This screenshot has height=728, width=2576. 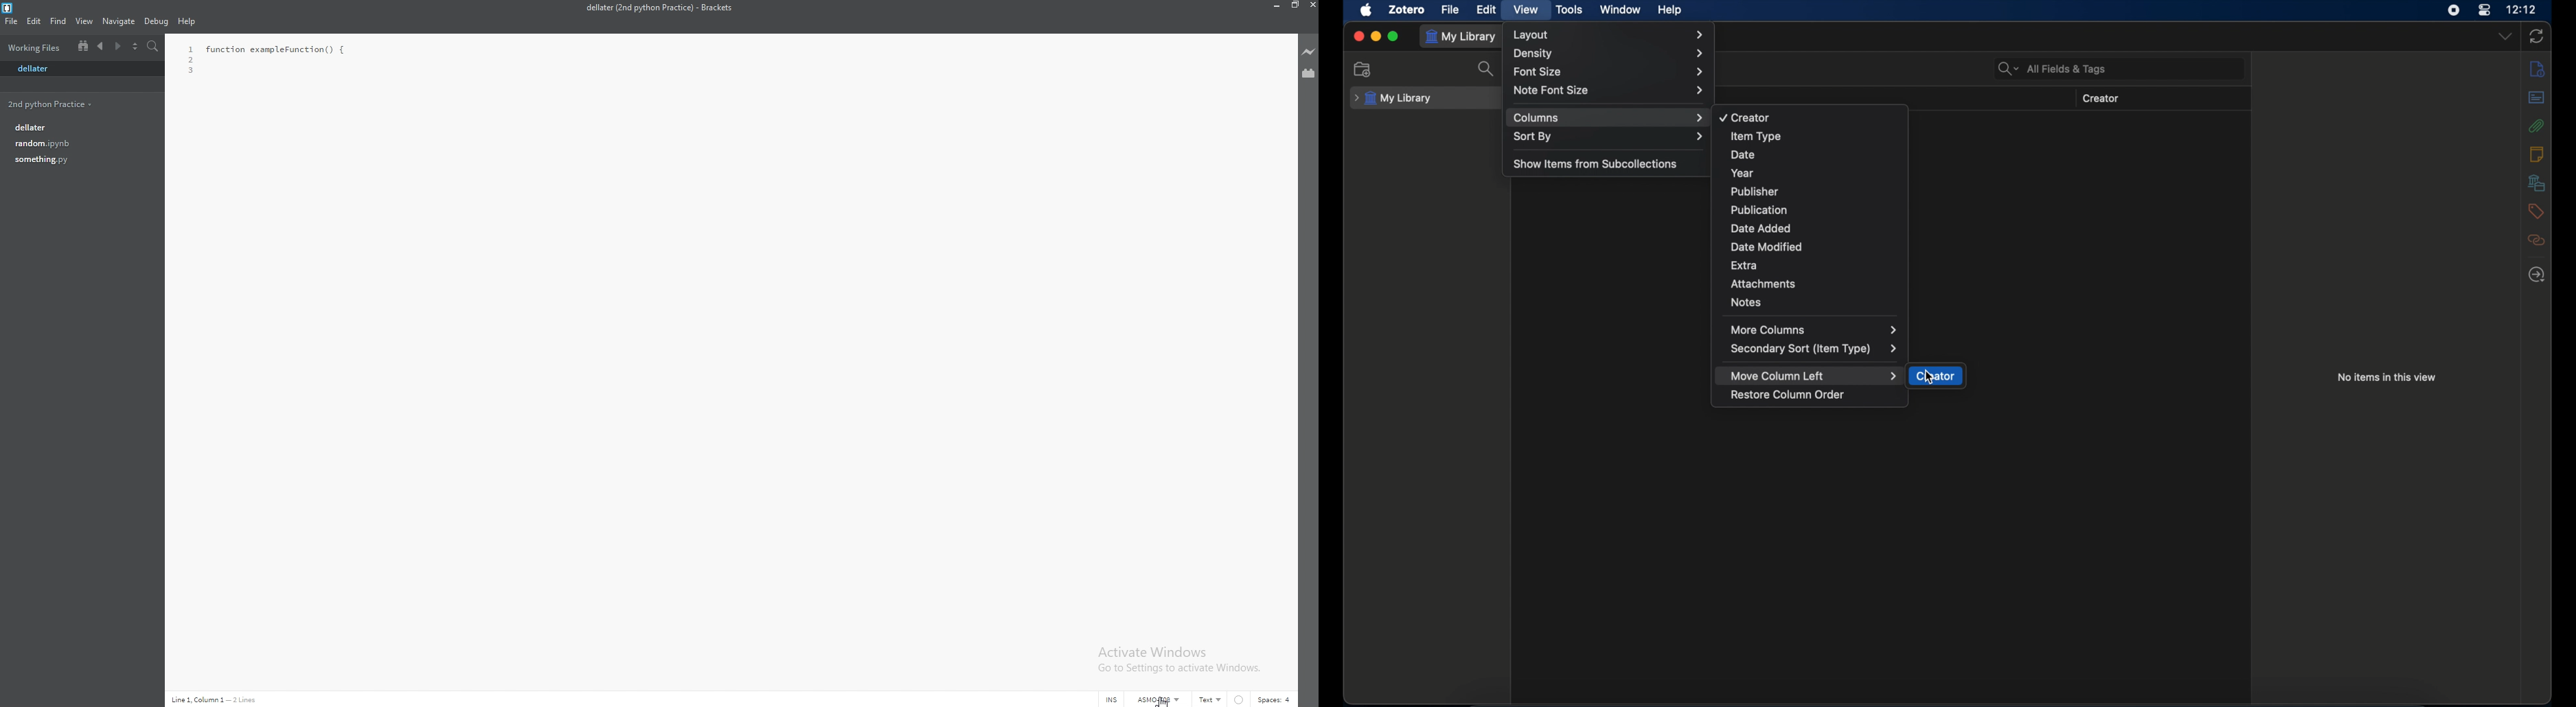 I want to click on next, so click(x=117, y=47).